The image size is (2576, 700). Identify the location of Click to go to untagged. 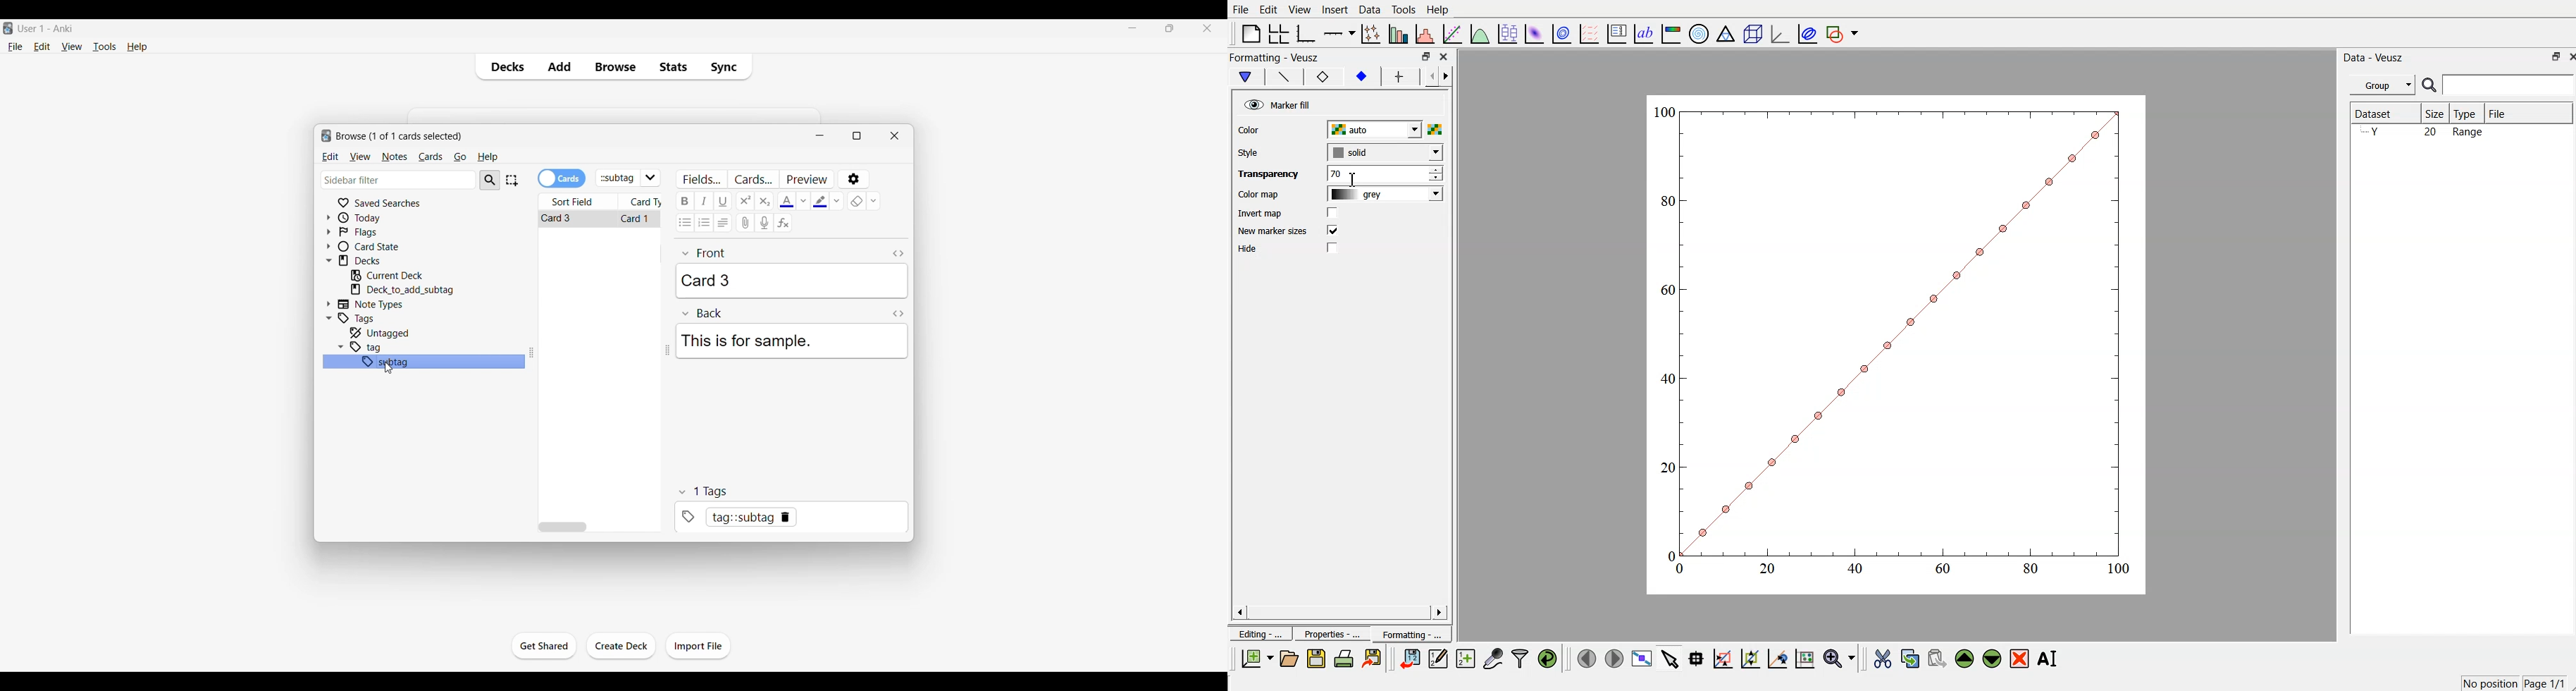
(398, 333).